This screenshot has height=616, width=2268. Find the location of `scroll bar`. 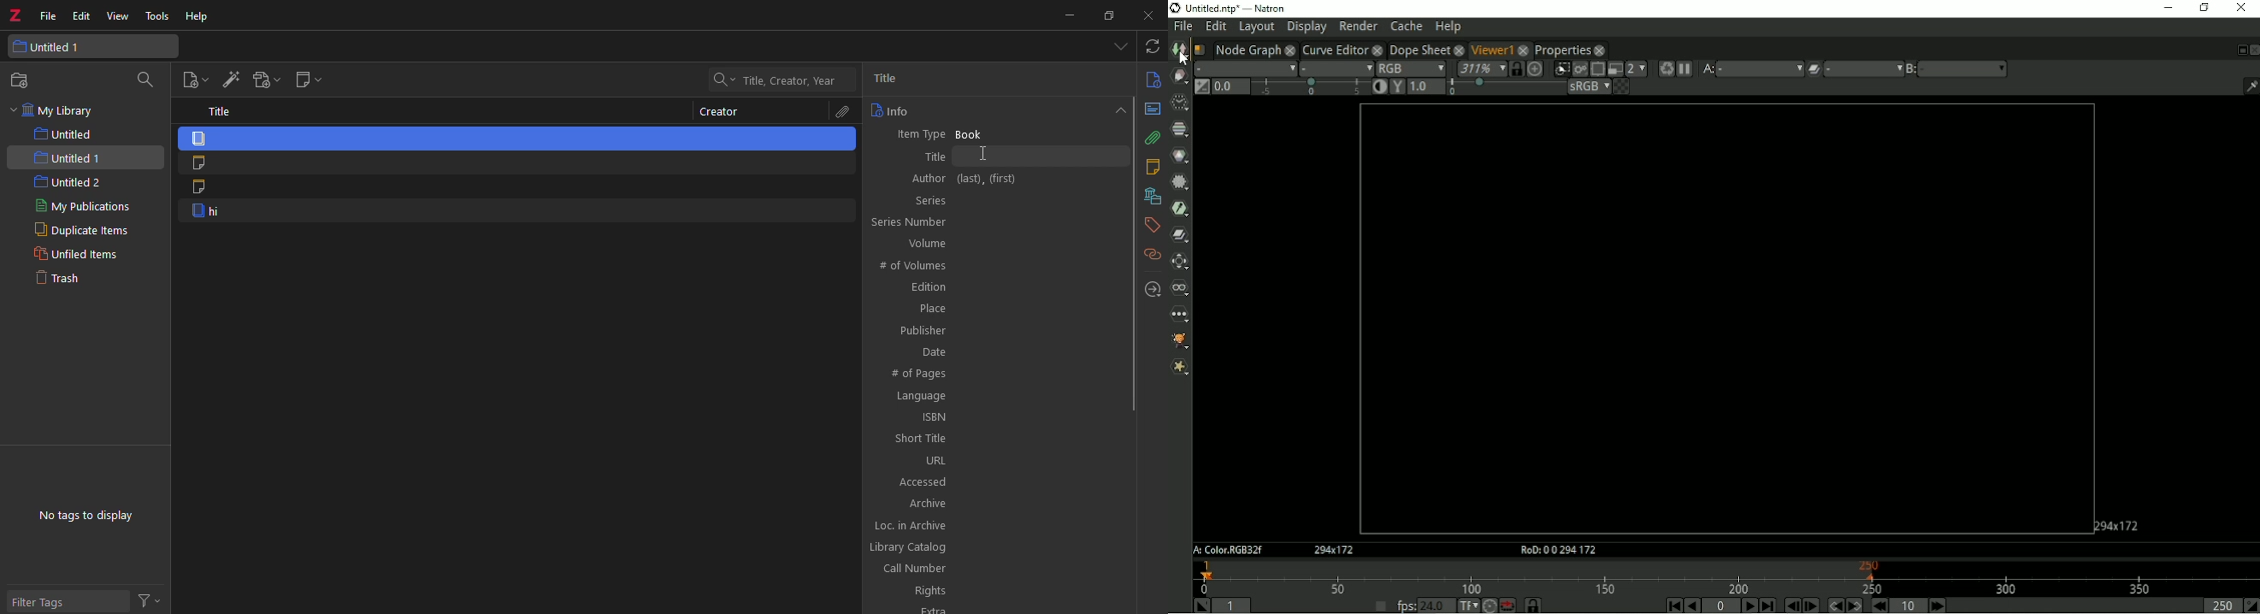

scroll bar is located at coordinates (1131, 252).